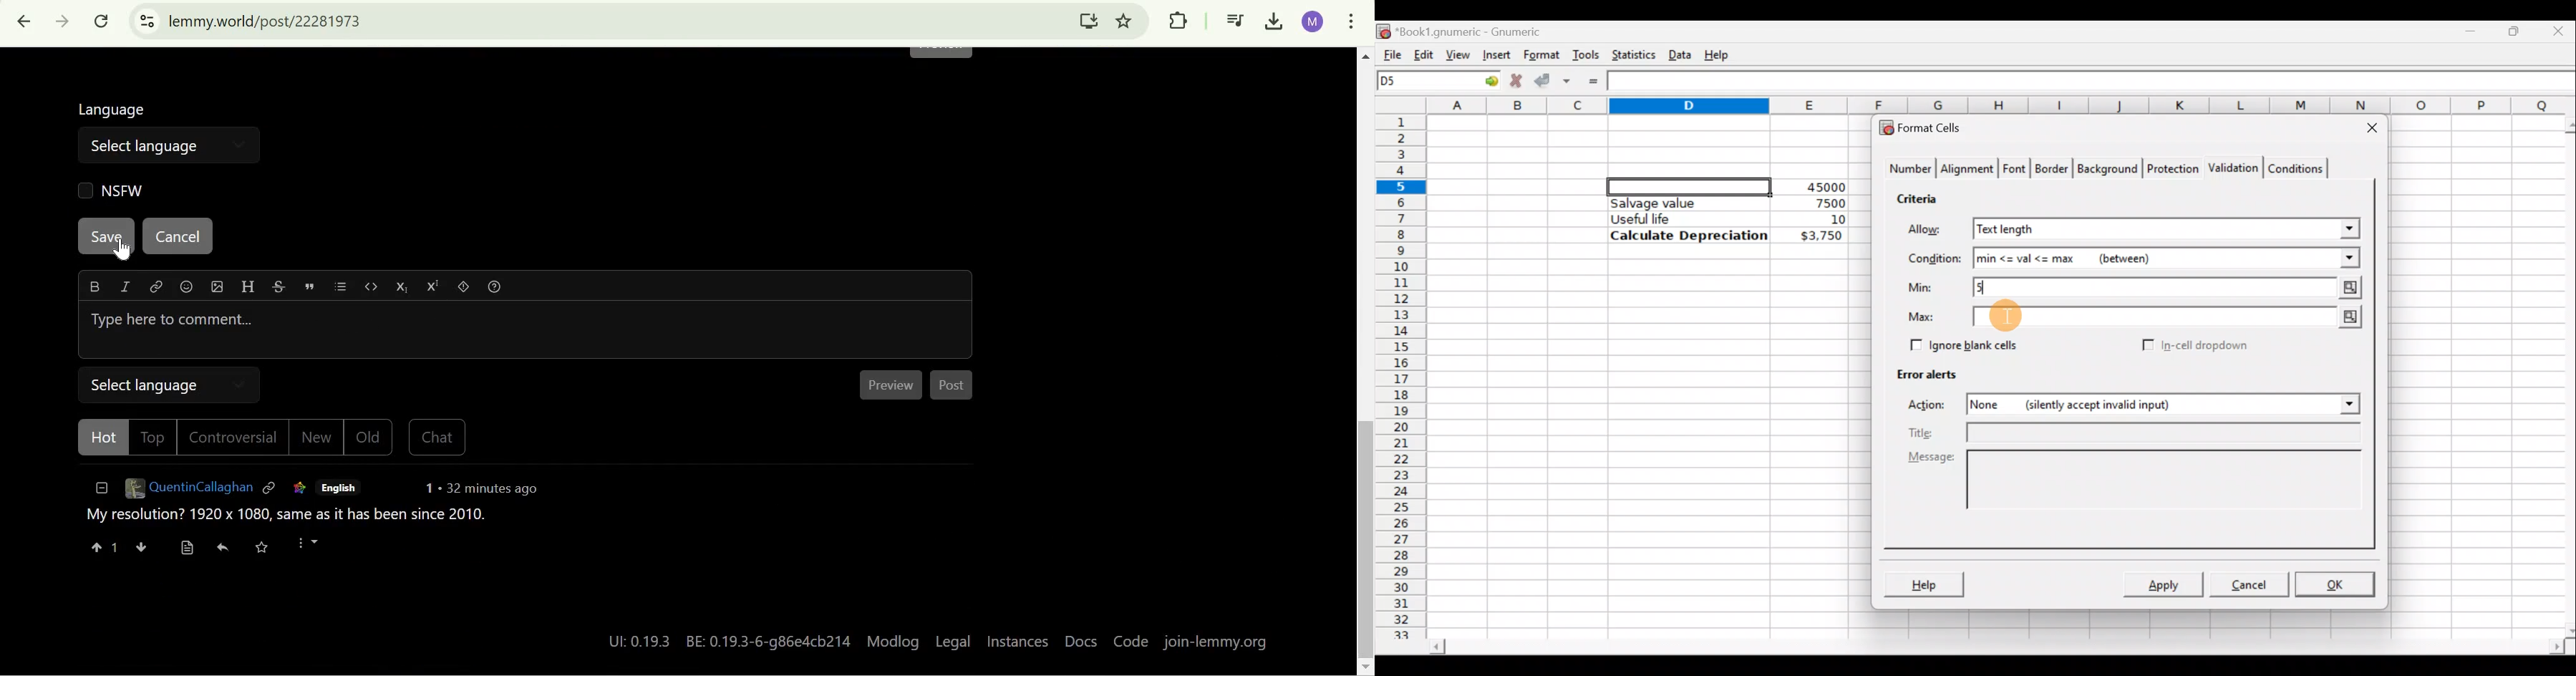 The image size is (2576, 700). What do you see at coordinates (2148, 229) in the screenshot?
I see `Text length selected` at bounding box center [2148, 229].